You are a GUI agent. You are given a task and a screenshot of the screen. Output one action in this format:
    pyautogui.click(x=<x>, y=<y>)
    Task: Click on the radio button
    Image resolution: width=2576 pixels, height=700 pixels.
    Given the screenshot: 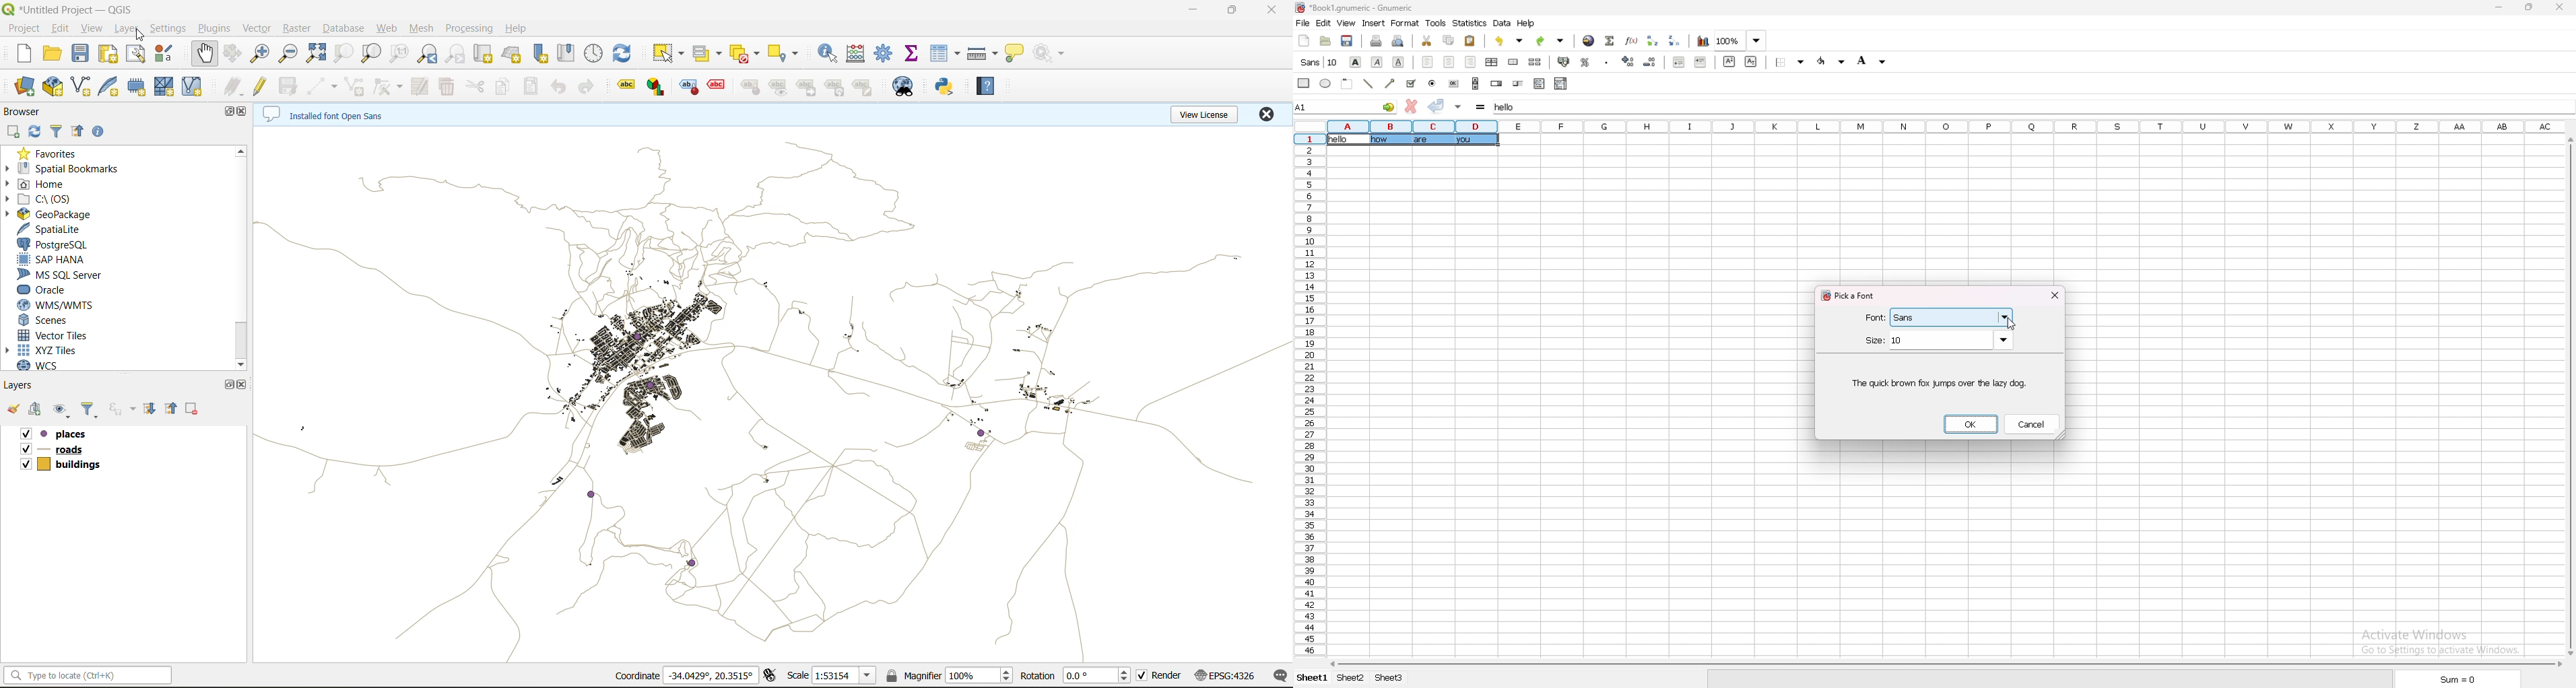 What is the action you would take?
    pyautogui.click(x=1431, y=83)
    